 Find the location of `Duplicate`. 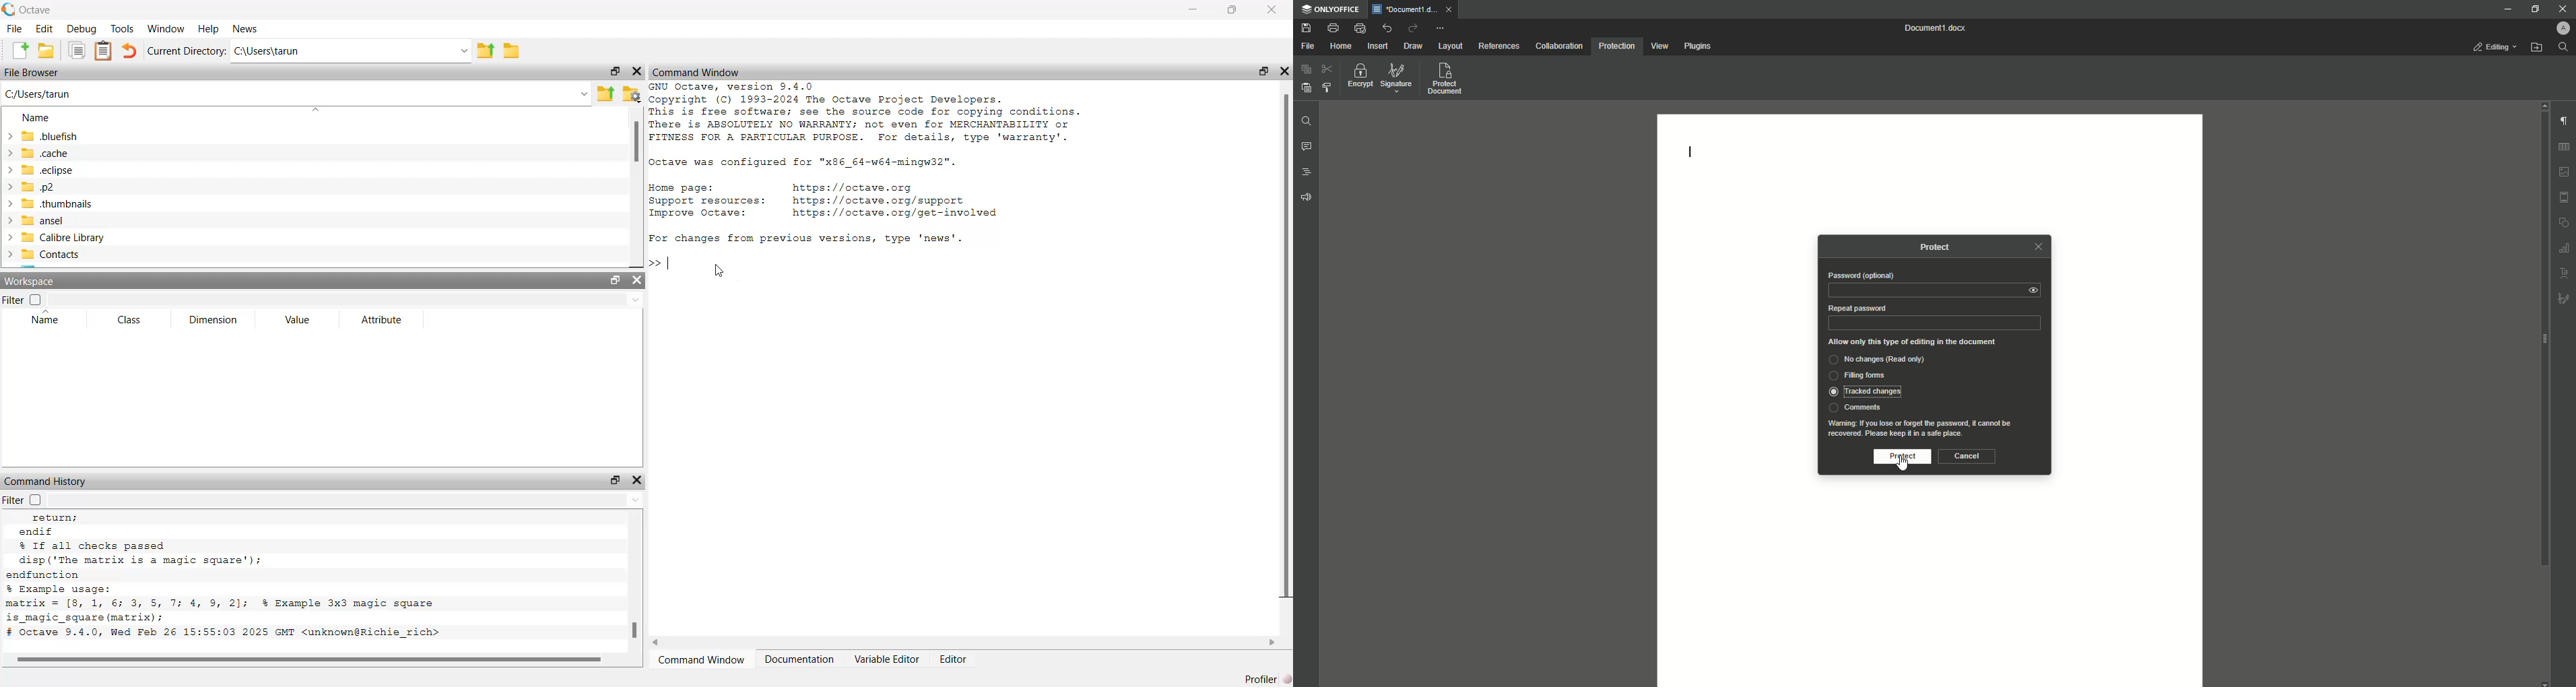

Duplicate is located at coordinates (77, 51).